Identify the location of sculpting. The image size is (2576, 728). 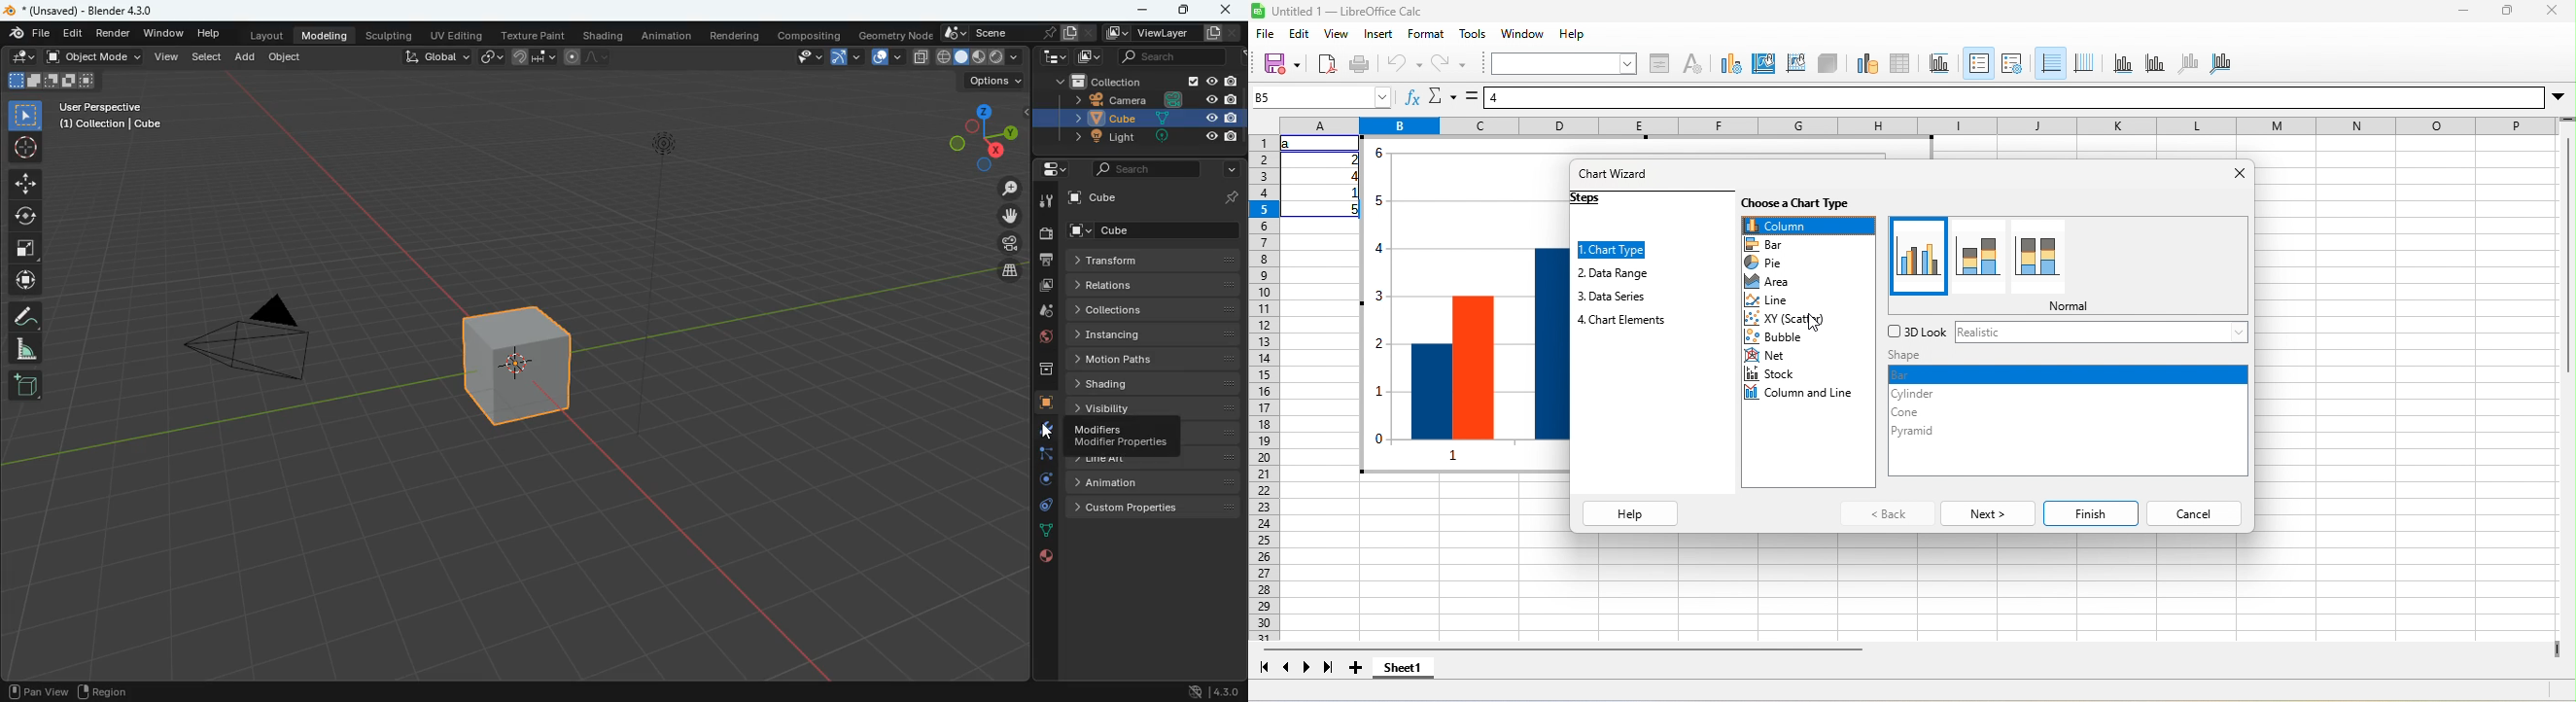
(390, 36).